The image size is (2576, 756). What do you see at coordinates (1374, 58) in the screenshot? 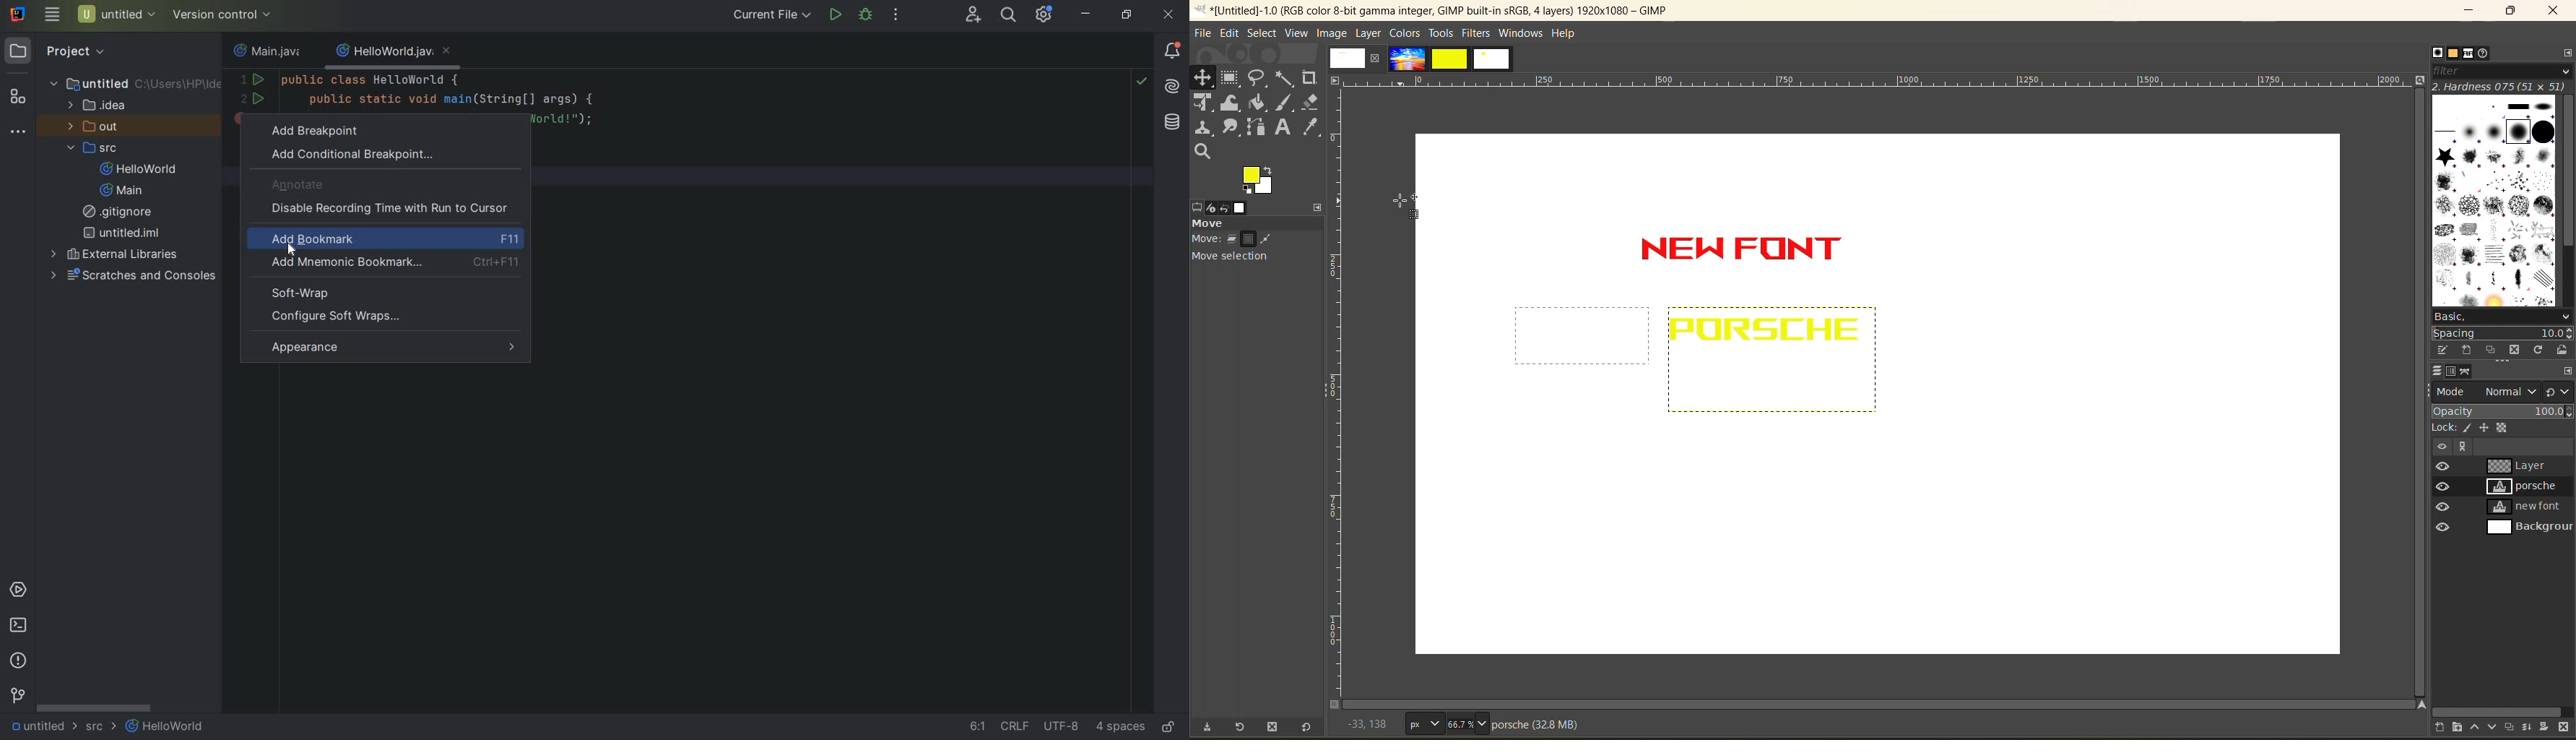
I see `close` at bounding box center [1374, 58].